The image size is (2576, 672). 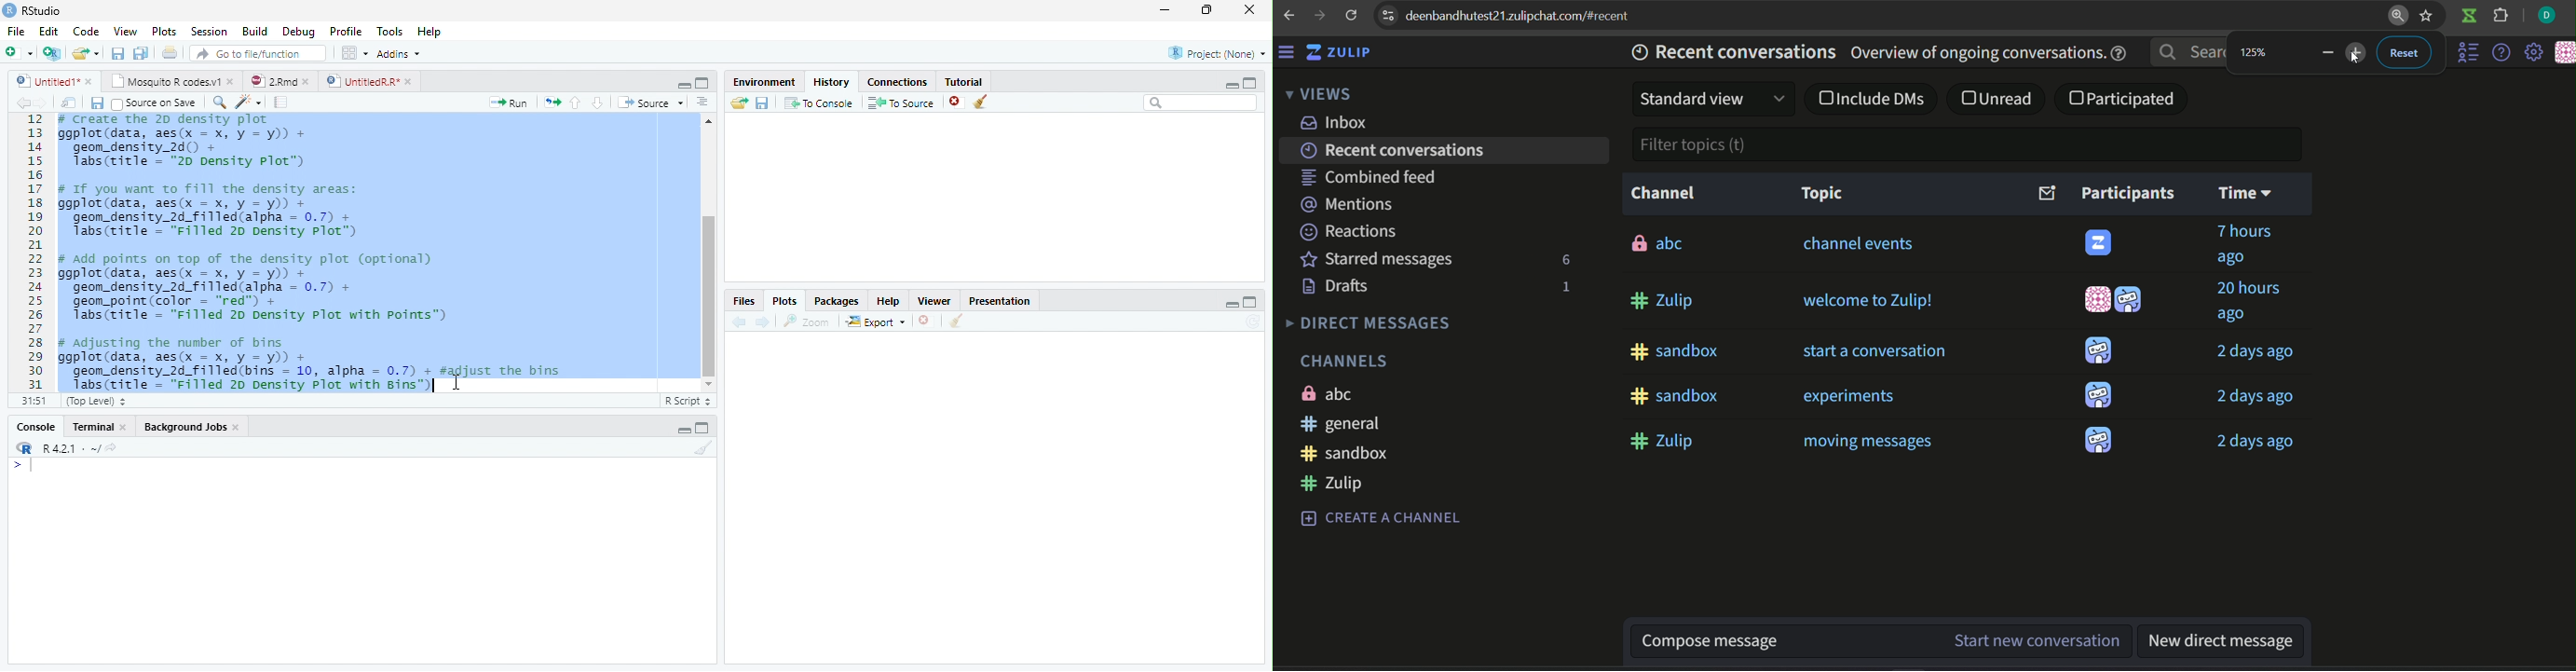 What do you see at coordinates (216, 102) in the screenshot?
I see `search` at bounding box center [216, 102].